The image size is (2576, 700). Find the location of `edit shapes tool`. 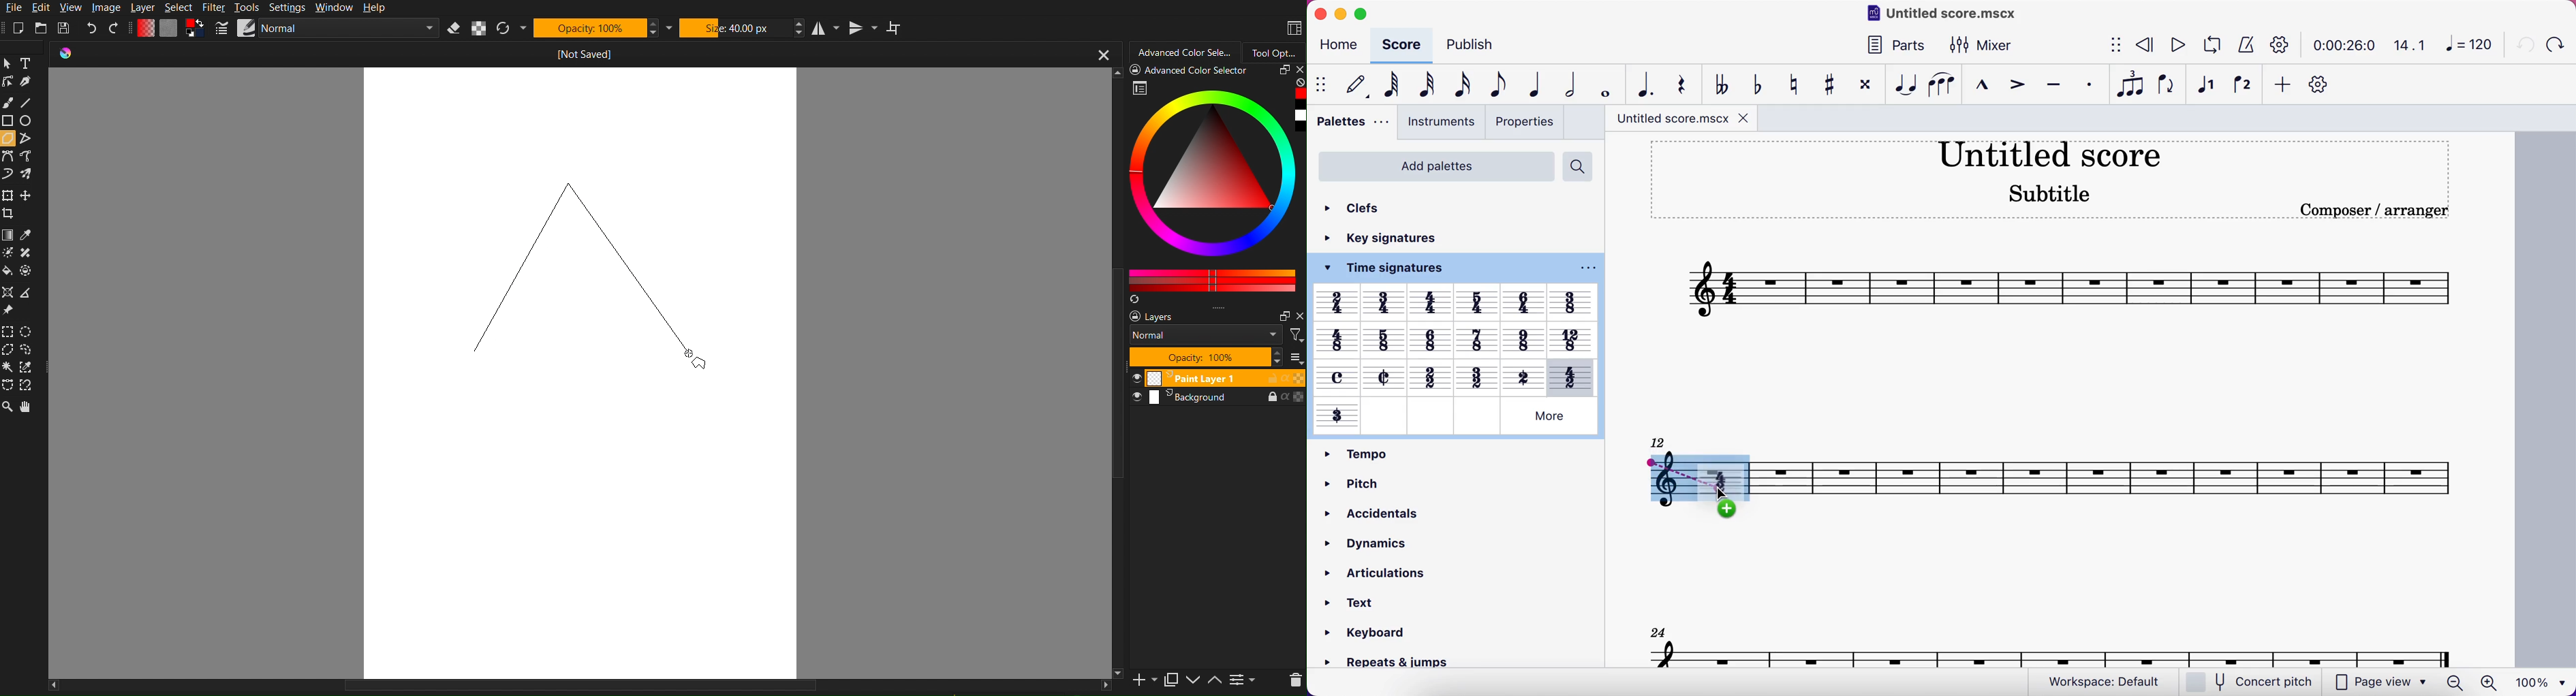

edit shapes tool is located at coordinates (9, 82).